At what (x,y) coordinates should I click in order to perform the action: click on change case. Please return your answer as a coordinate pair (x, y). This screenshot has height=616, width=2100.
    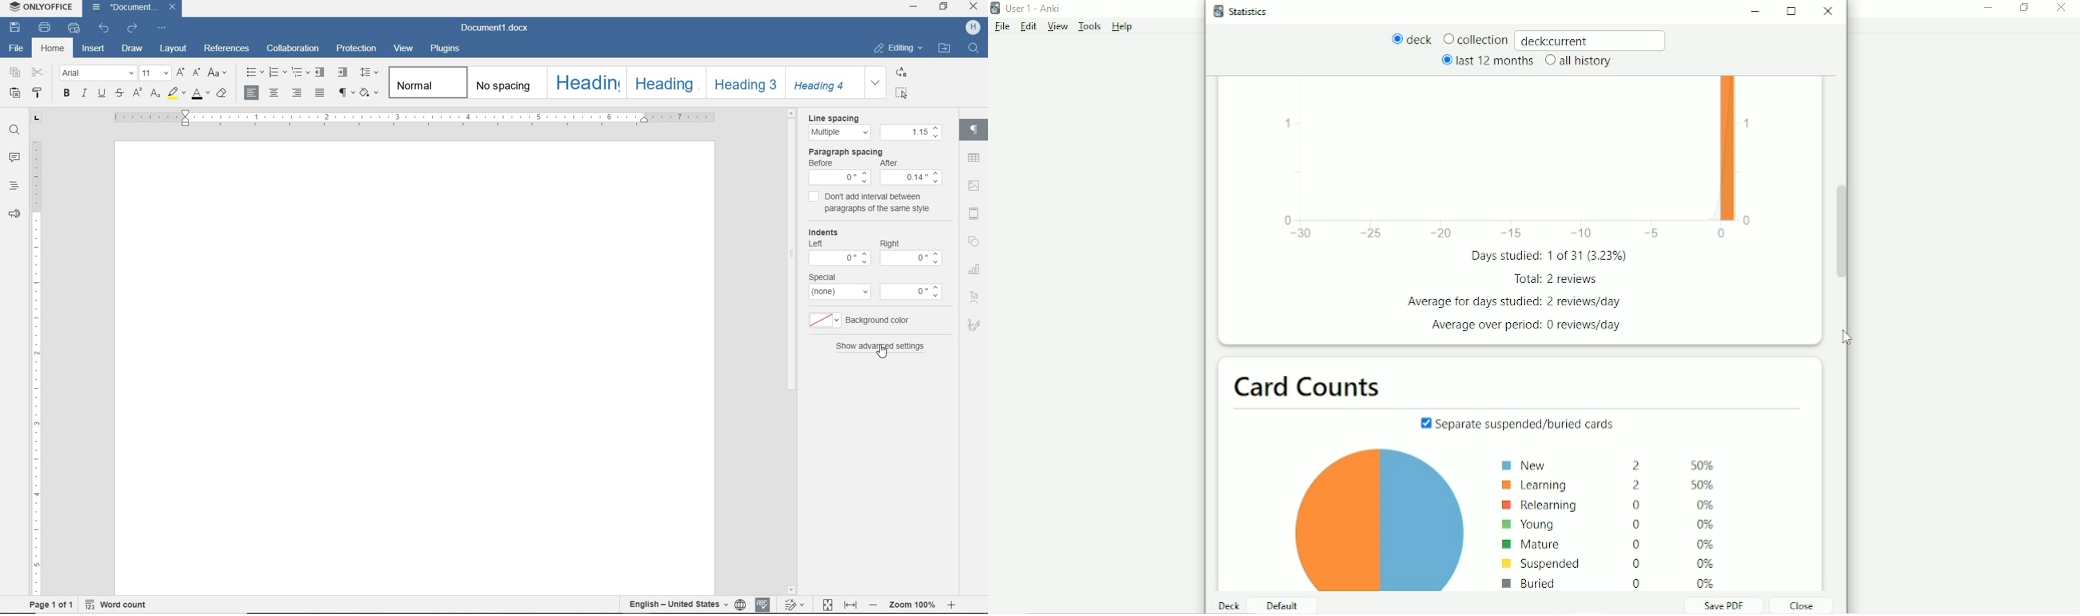
    Looking at the image, I should click on (219, 74).